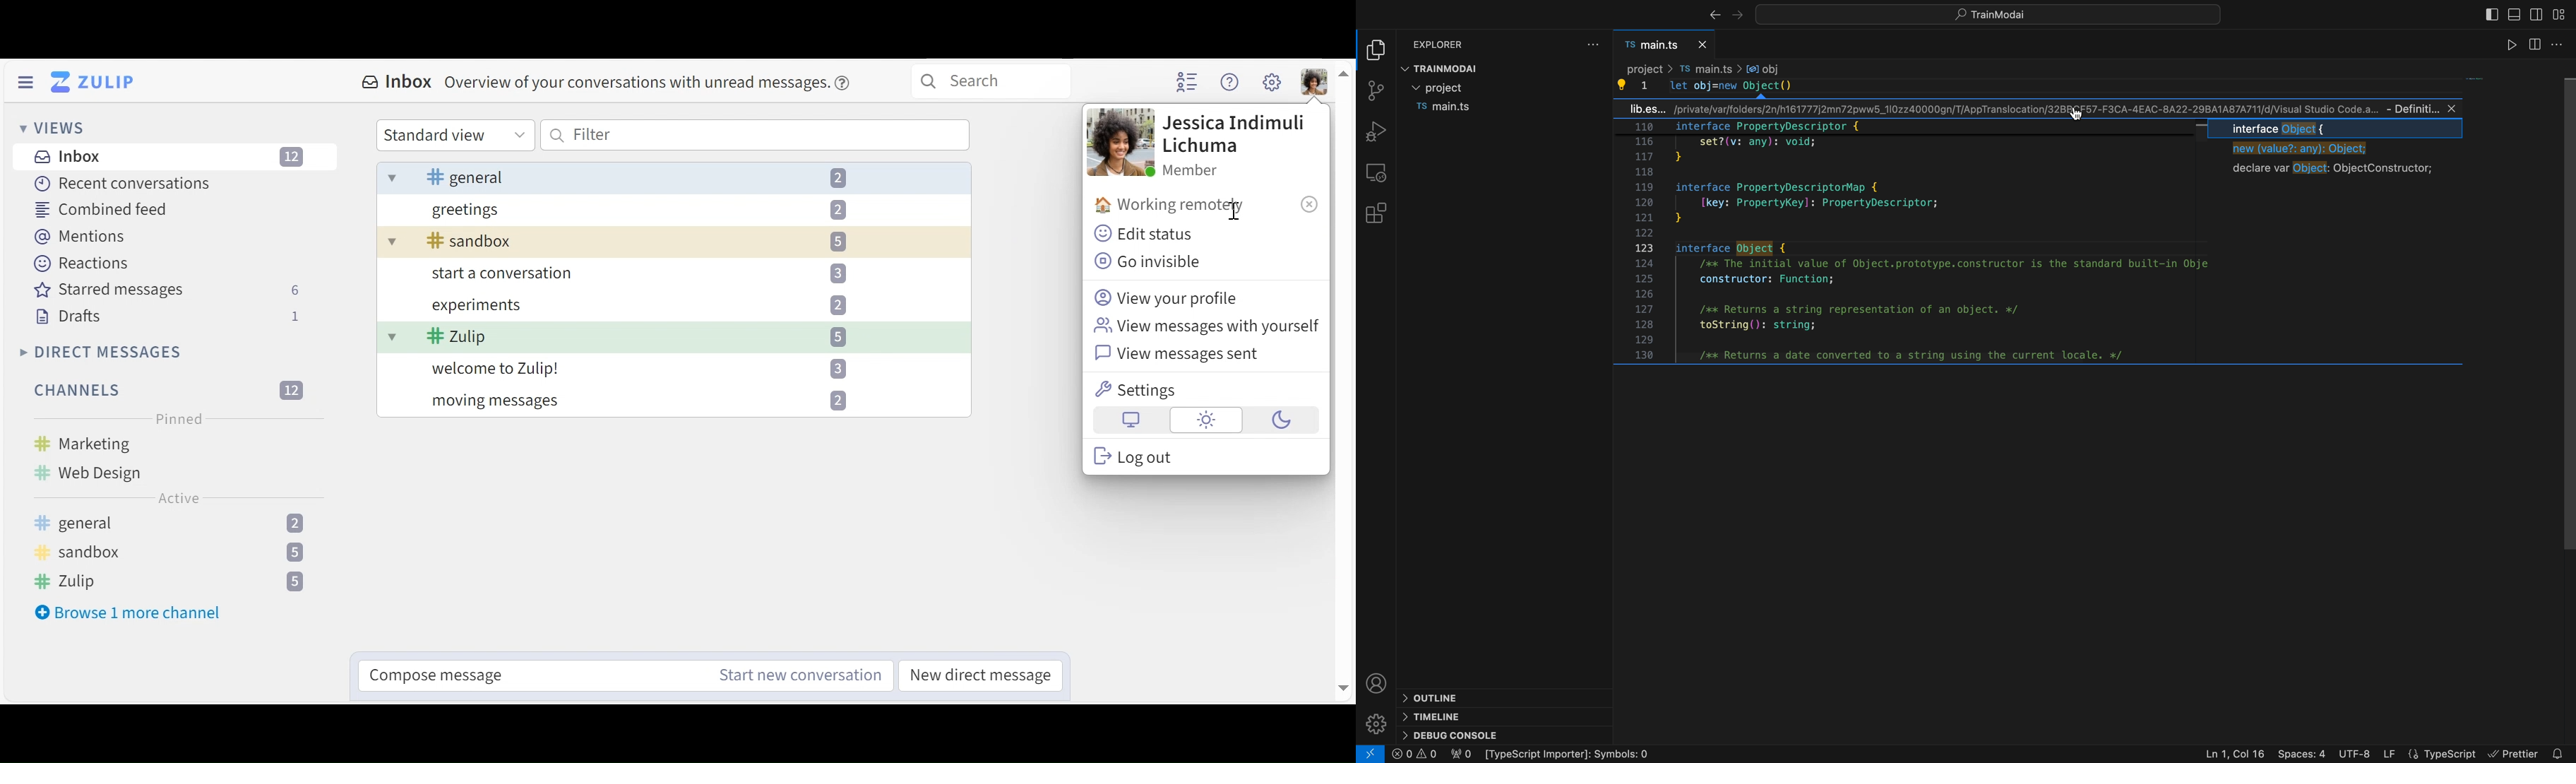 This screenshot has width=2576, height=784. What do you see at coordinates (839, 244) in the screenshot?
I see `5` at bounding box center [839, 244].